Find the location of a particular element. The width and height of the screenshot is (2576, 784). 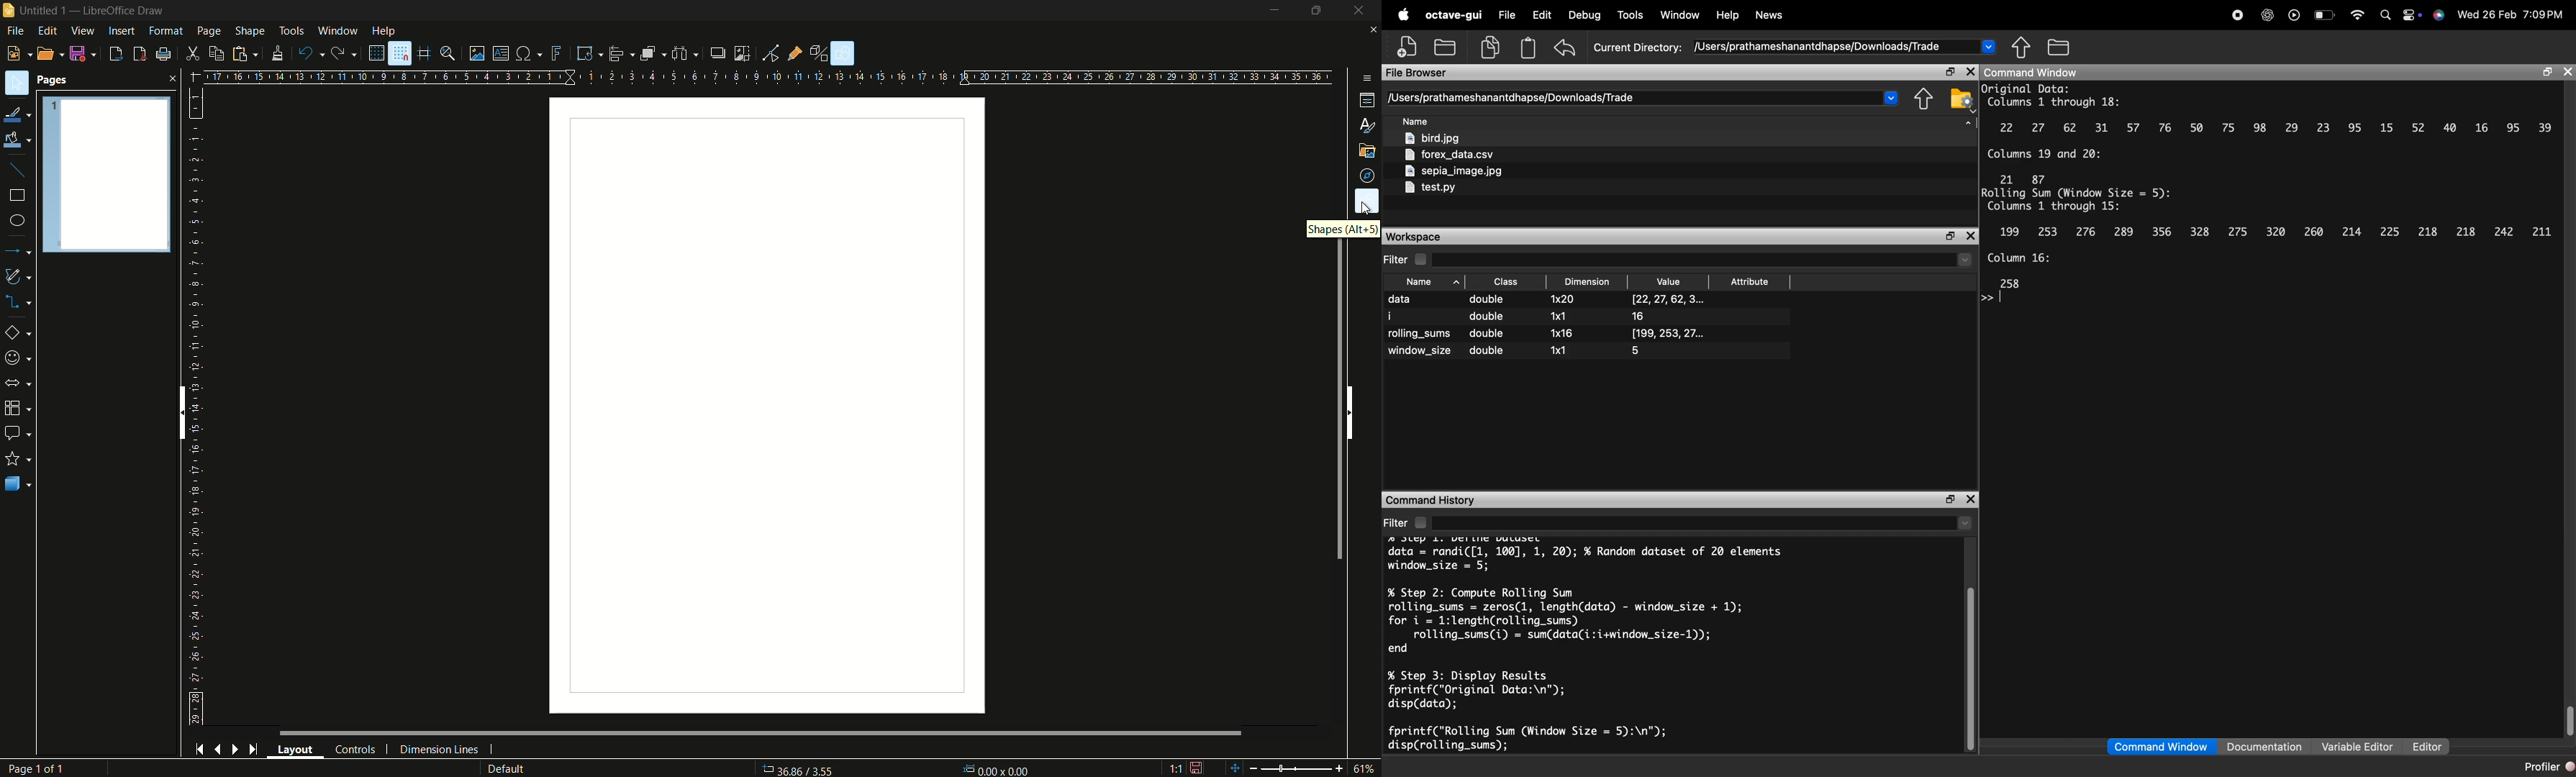

basic shapes is located at coordinates (22, 332).